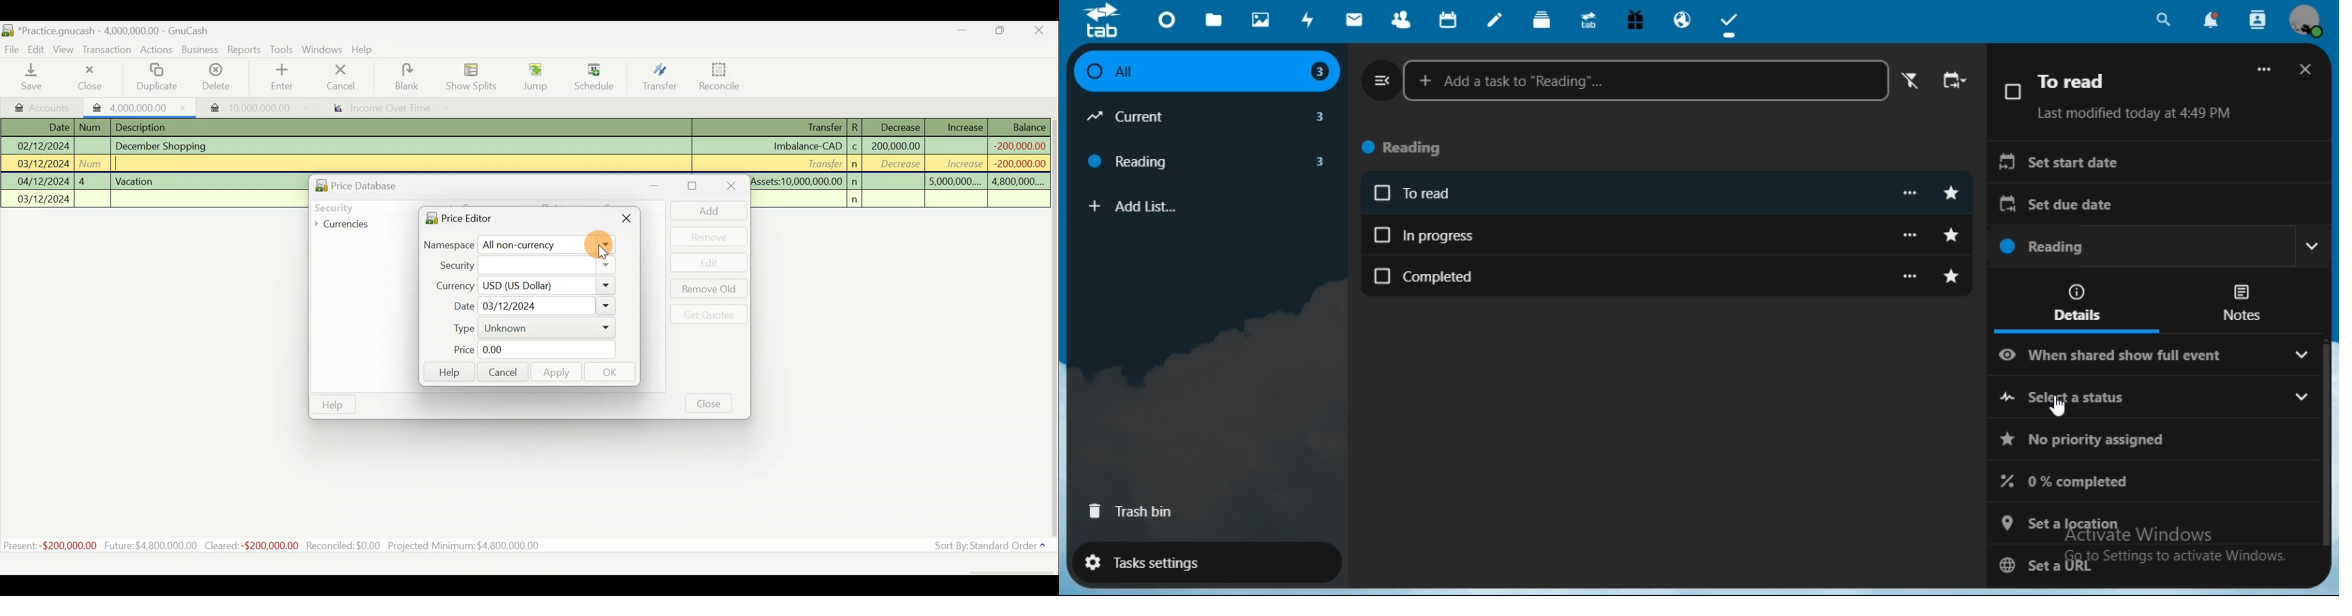  I want to click on calendar, so click(1449, 19).